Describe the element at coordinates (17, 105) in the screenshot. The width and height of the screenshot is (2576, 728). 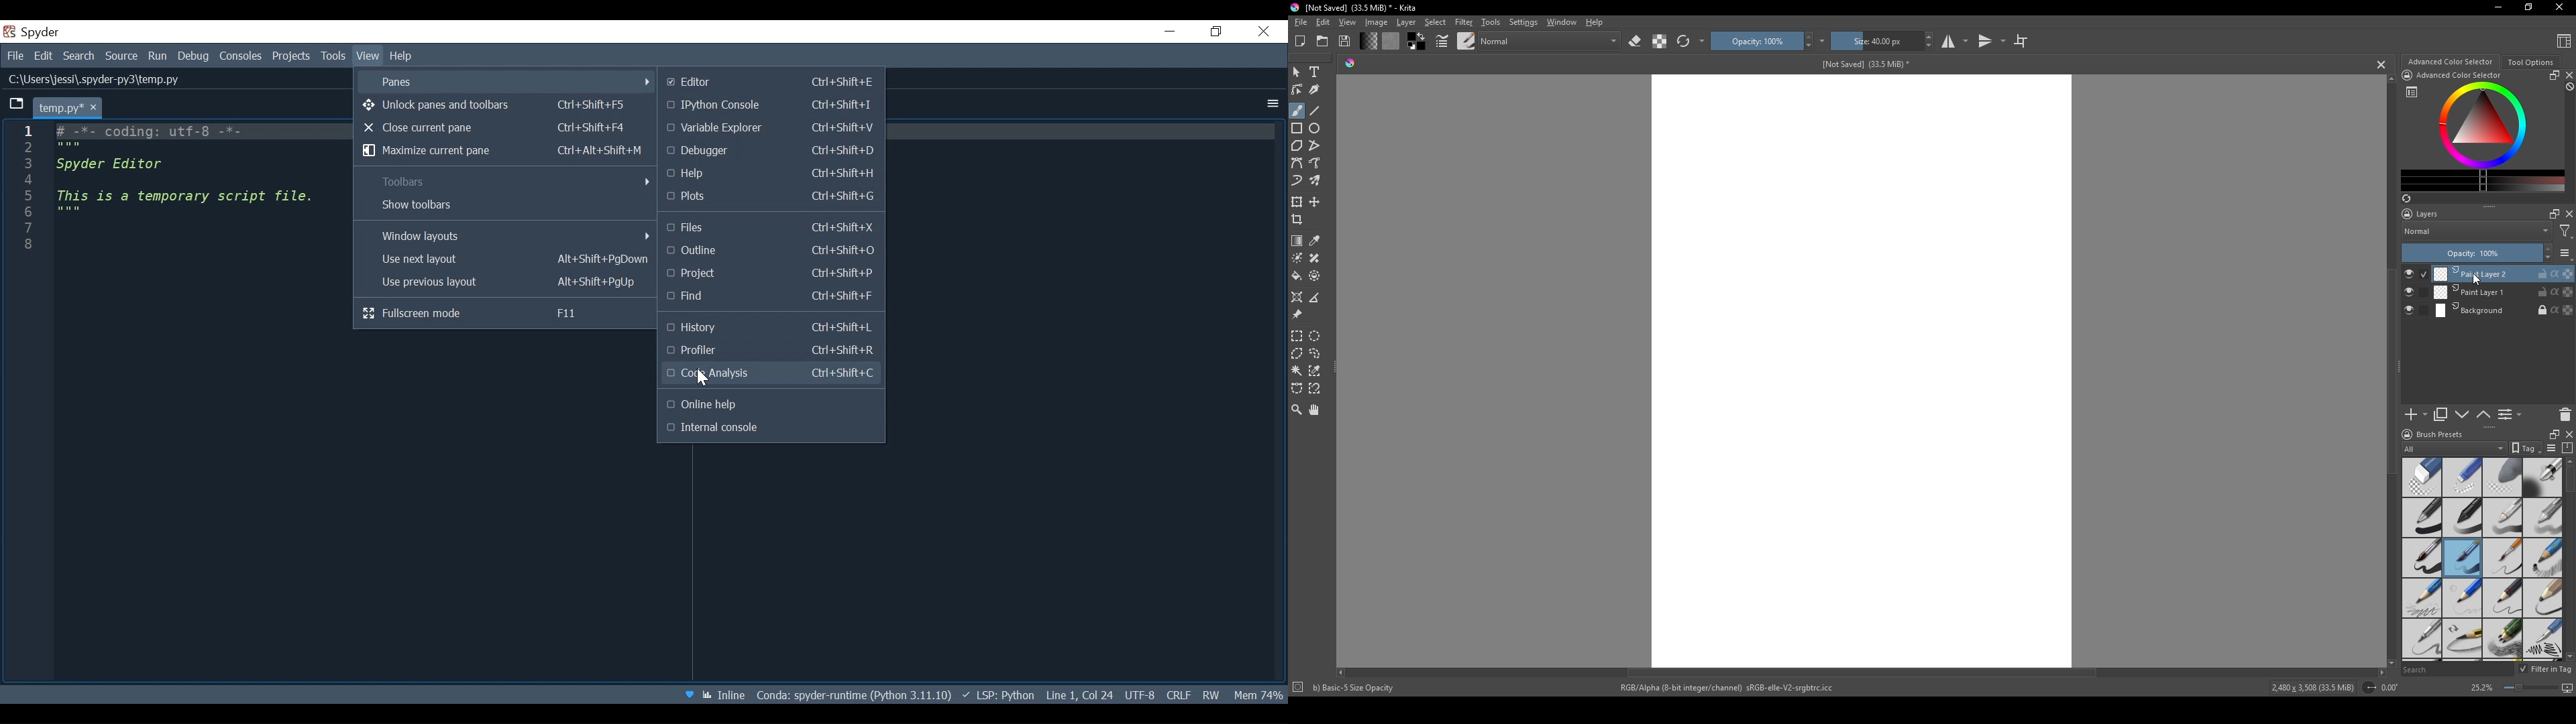
I see `Browse tabs` at that location.